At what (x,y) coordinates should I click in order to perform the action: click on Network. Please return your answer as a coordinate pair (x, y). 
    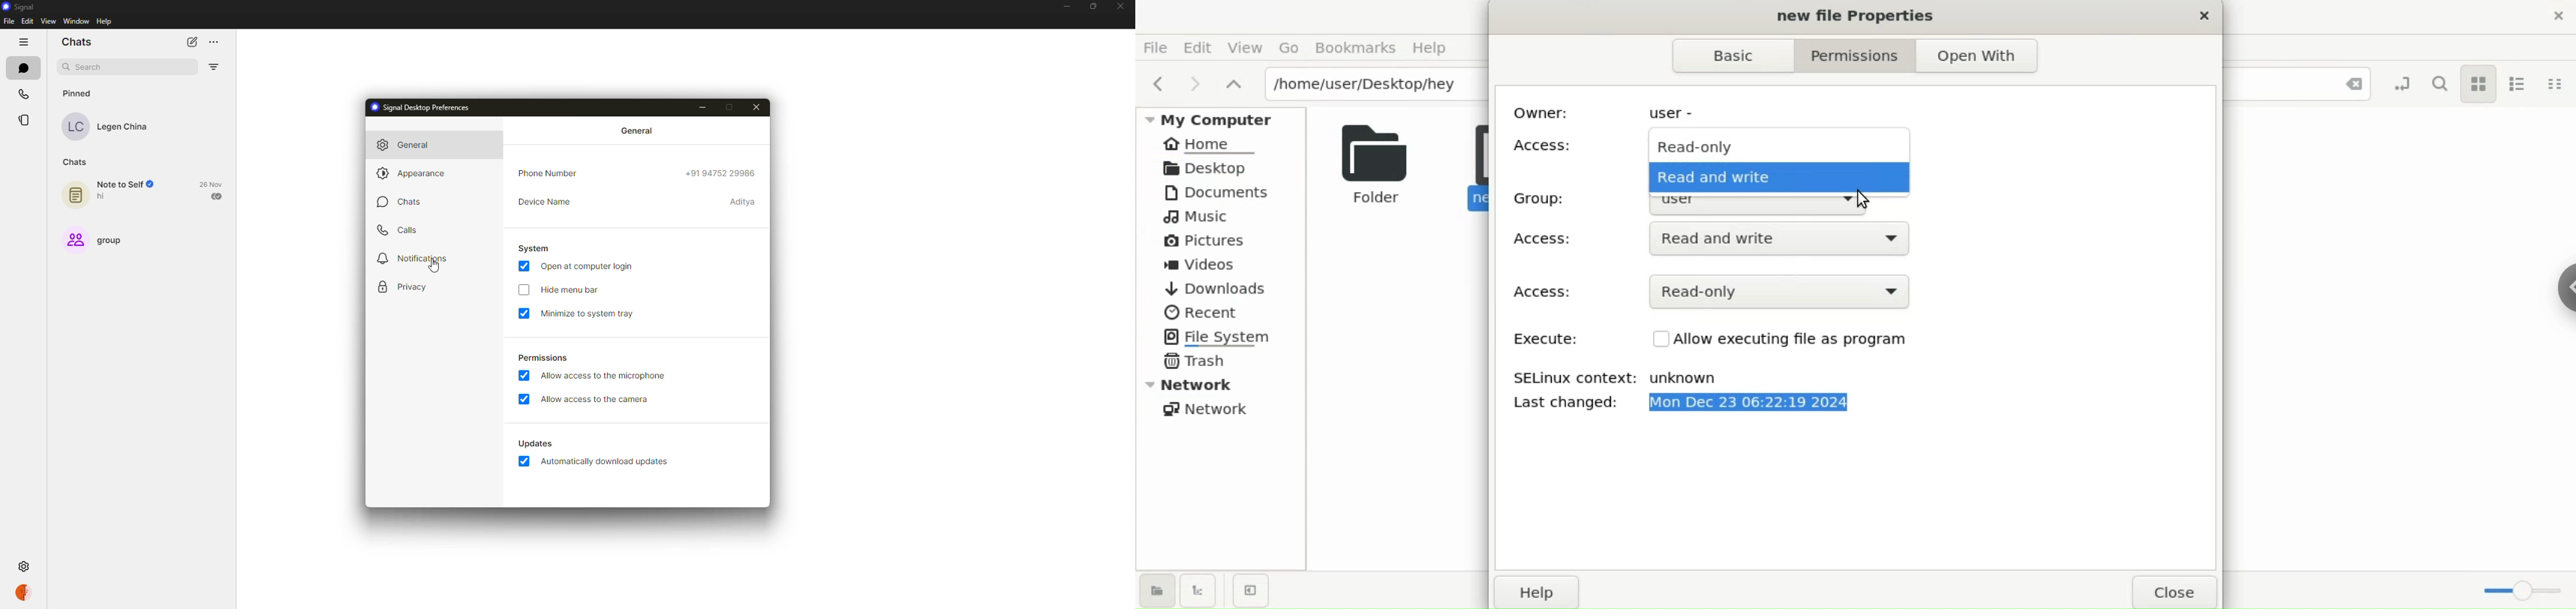
    Looking at the image, I should click on (1225, 384).